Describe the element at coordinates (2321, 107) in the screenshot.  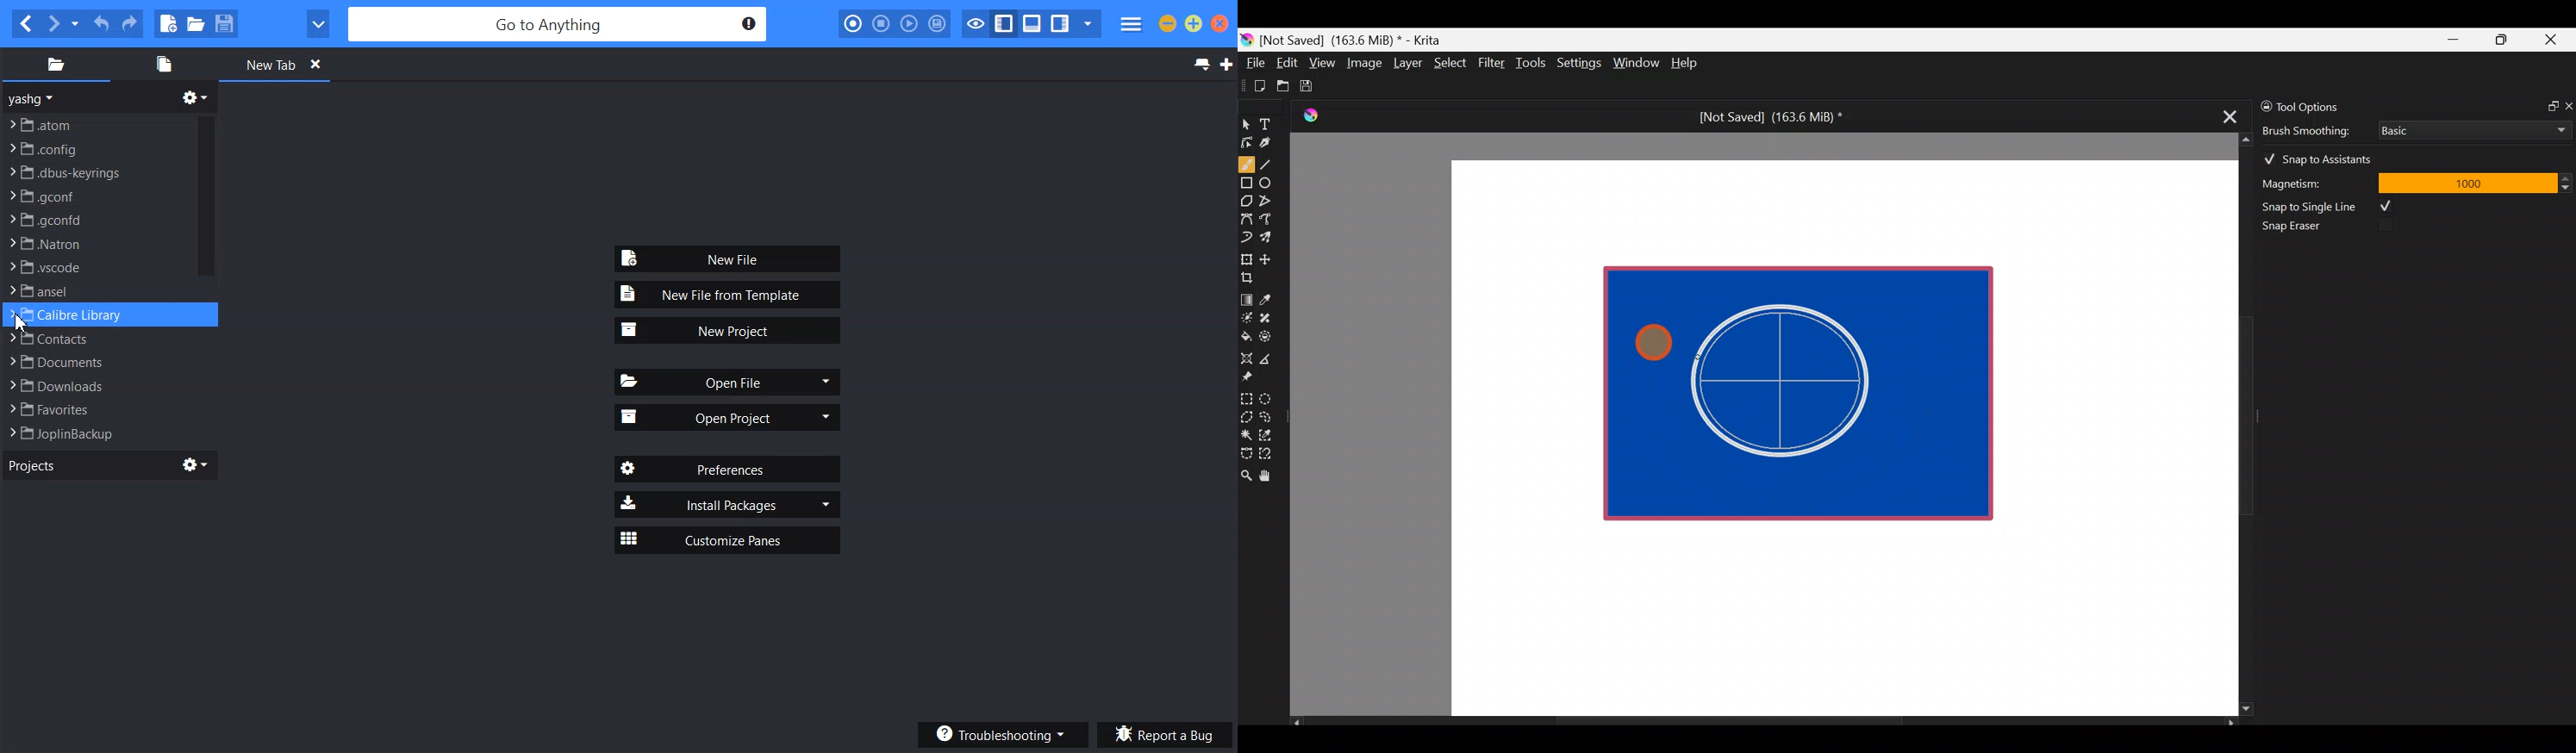
I see `Tool options` at that location.